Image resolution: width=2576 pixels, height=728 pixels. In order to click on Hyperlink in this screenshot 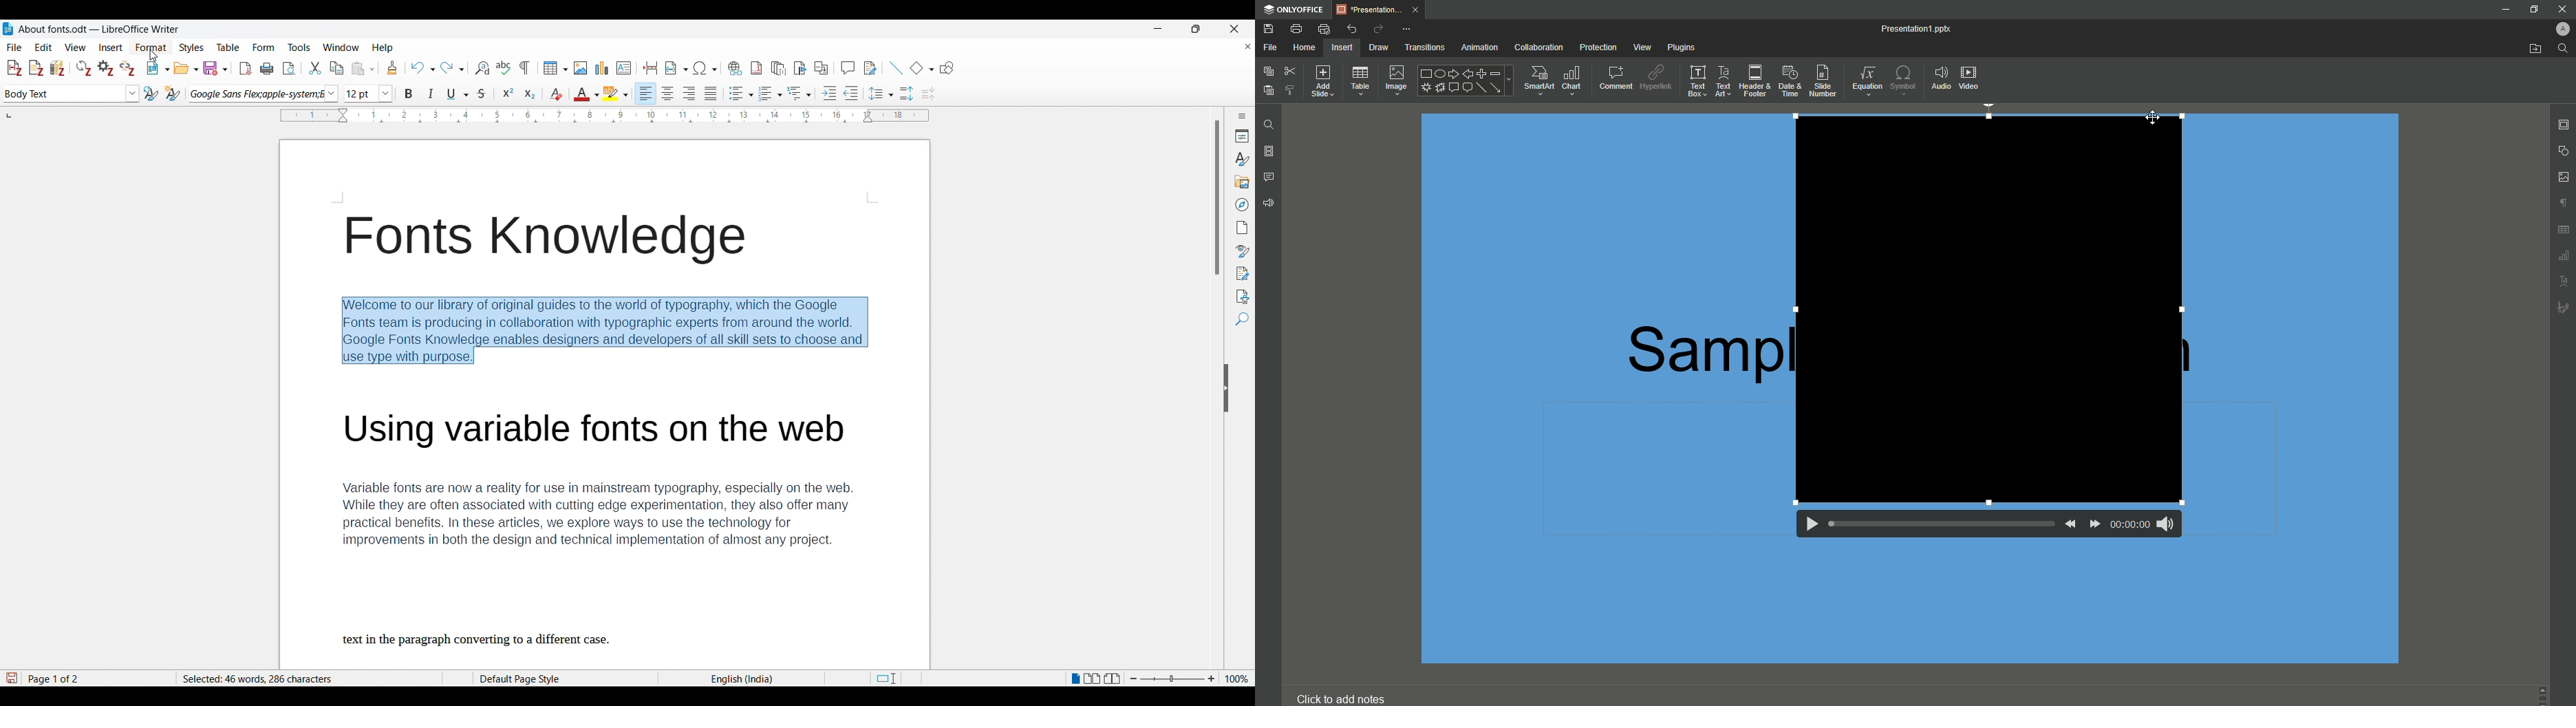, I will do `click(1655, 77)`.